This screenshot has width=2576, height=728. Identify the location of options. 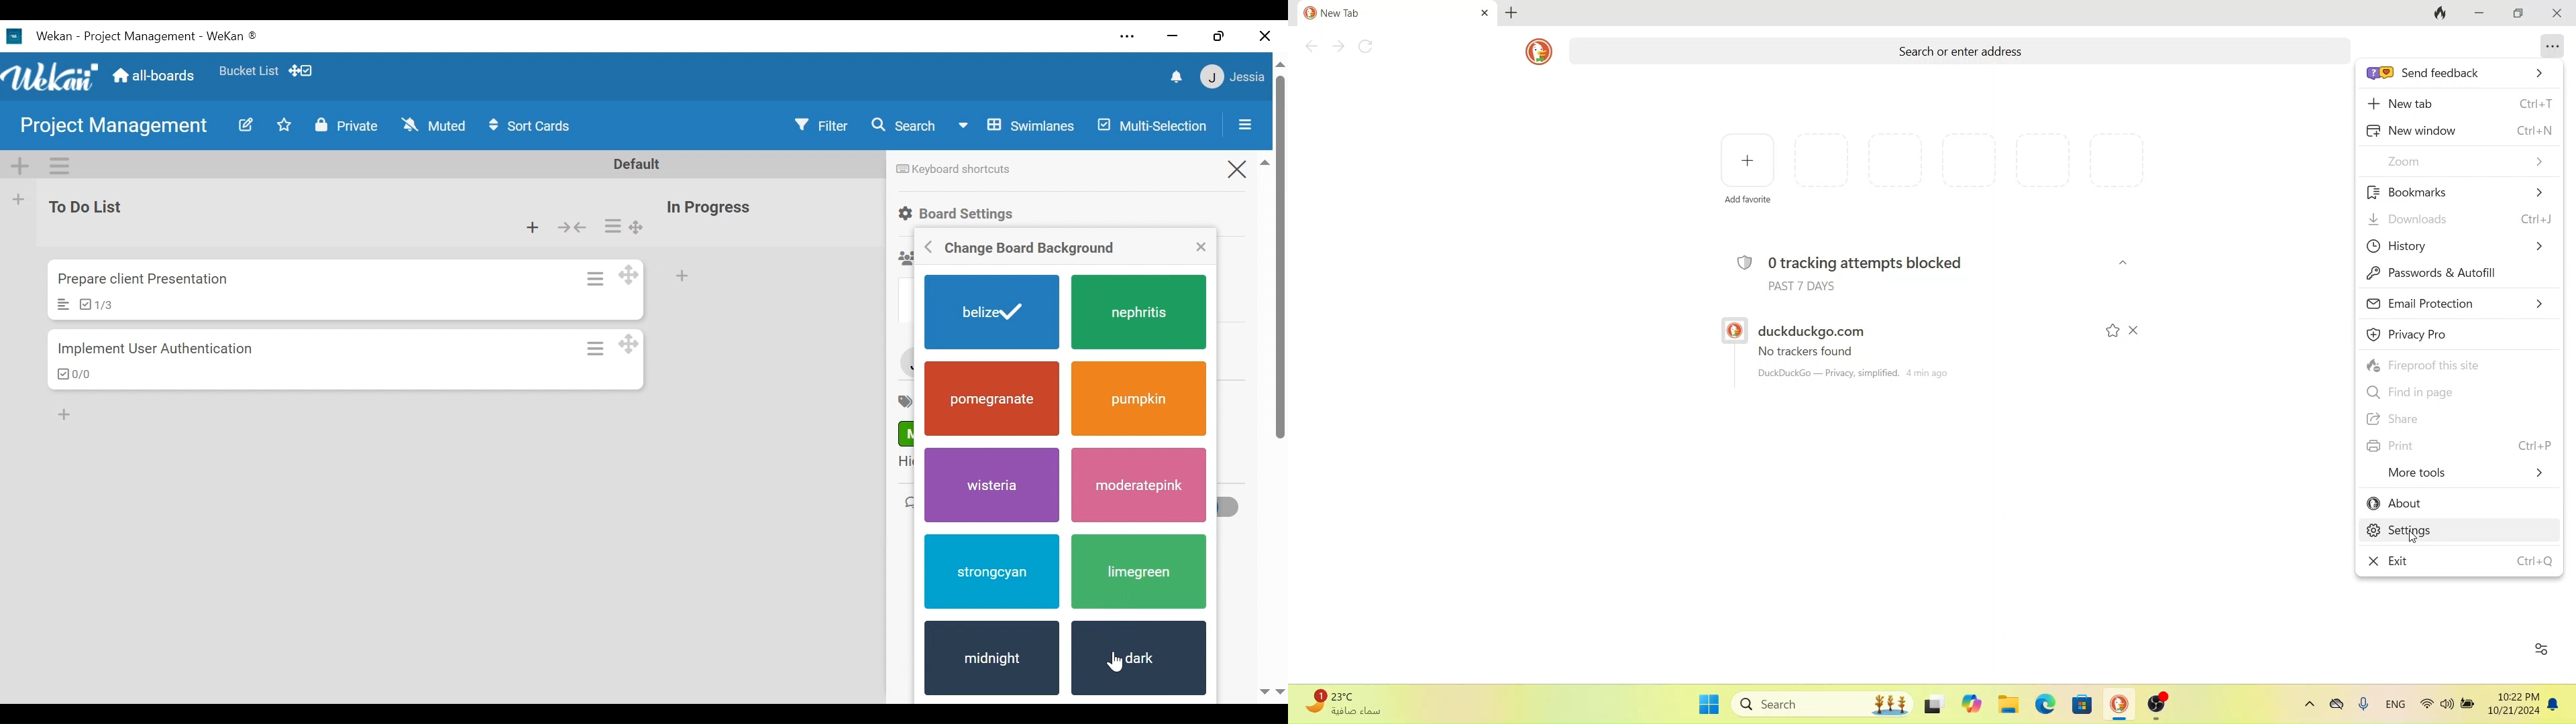
(2552, 46).